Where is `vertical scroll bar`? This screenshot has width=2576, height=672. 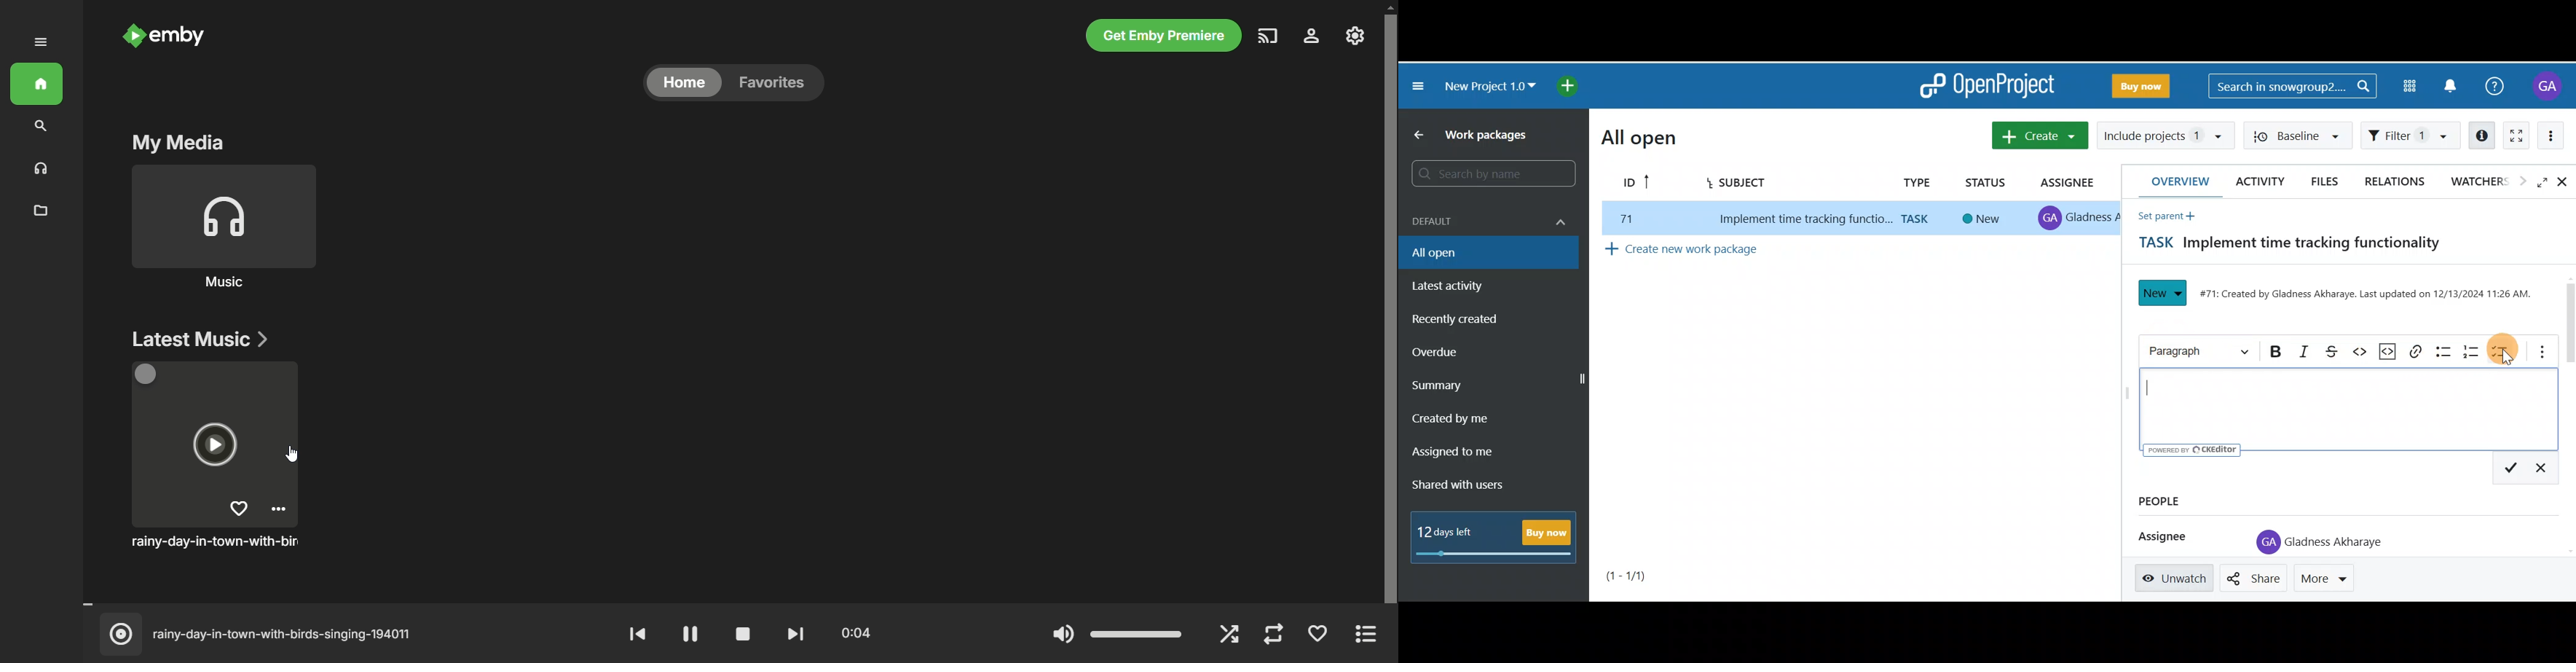
vertical scroll bar is located at coordinates (1390, 304).